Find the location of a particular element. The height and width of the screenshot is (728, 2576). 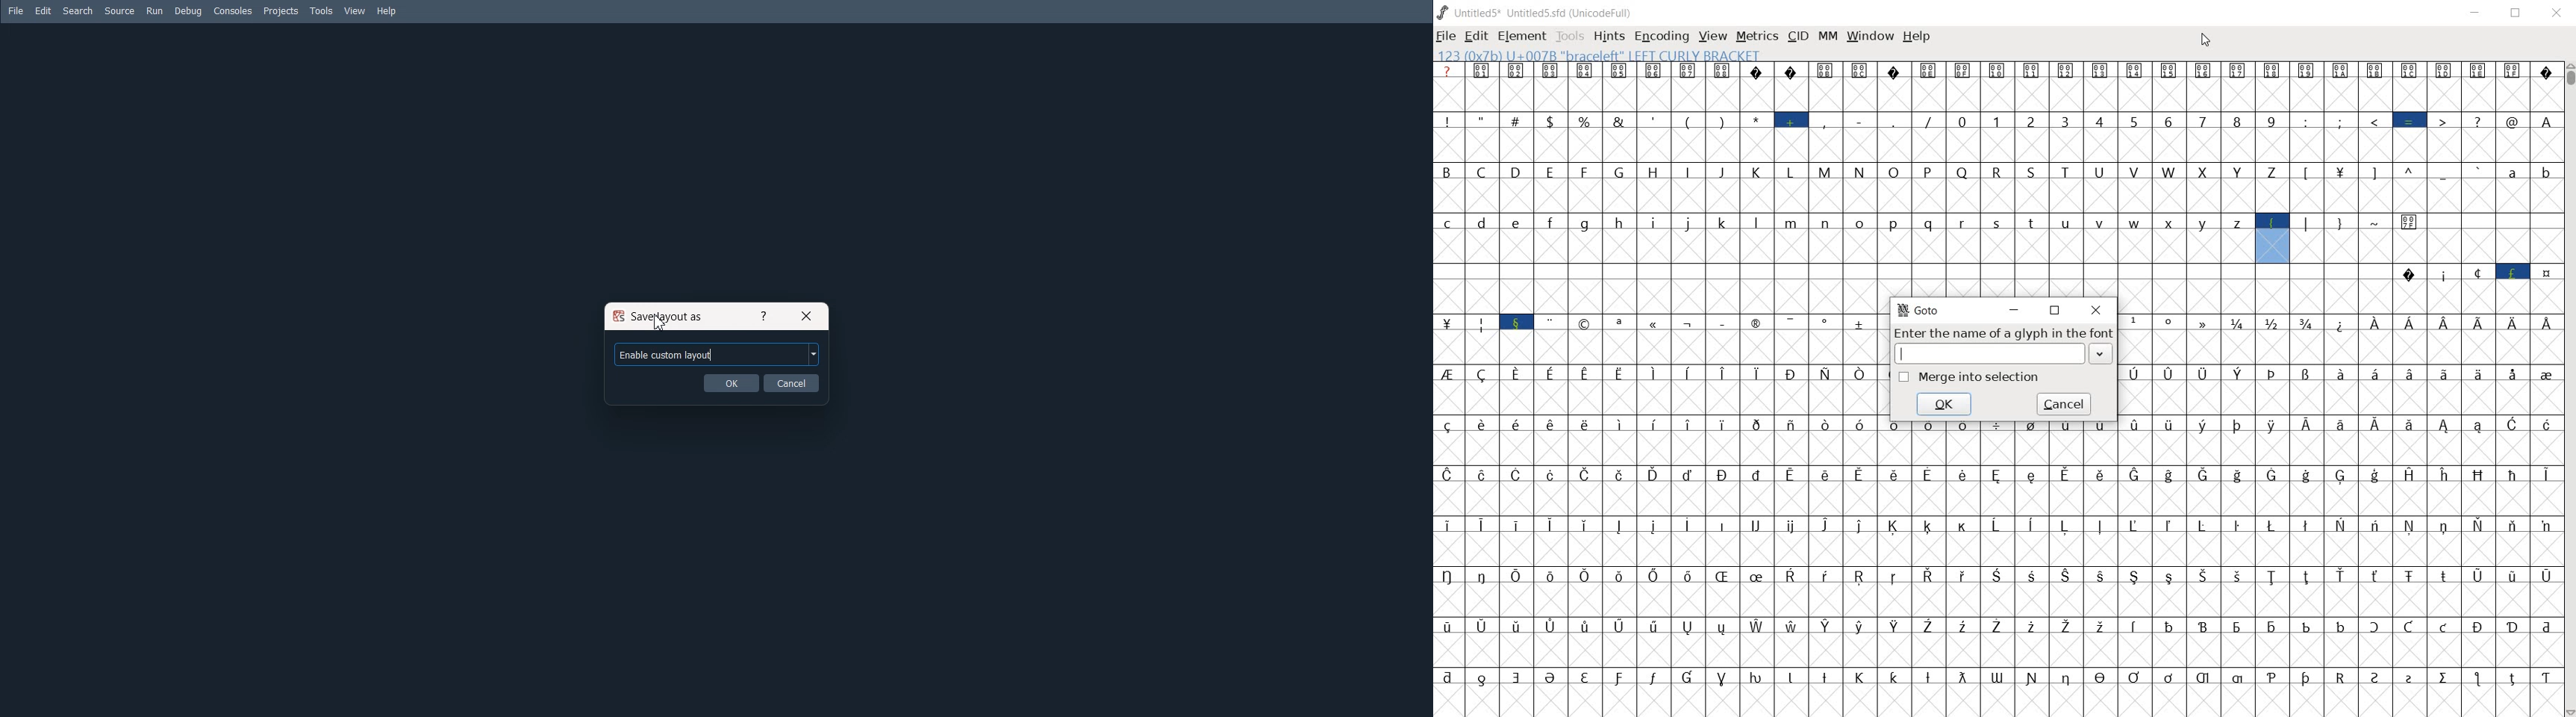

Enter the name of a glyph in the font is located at coordinates (2005, 346).